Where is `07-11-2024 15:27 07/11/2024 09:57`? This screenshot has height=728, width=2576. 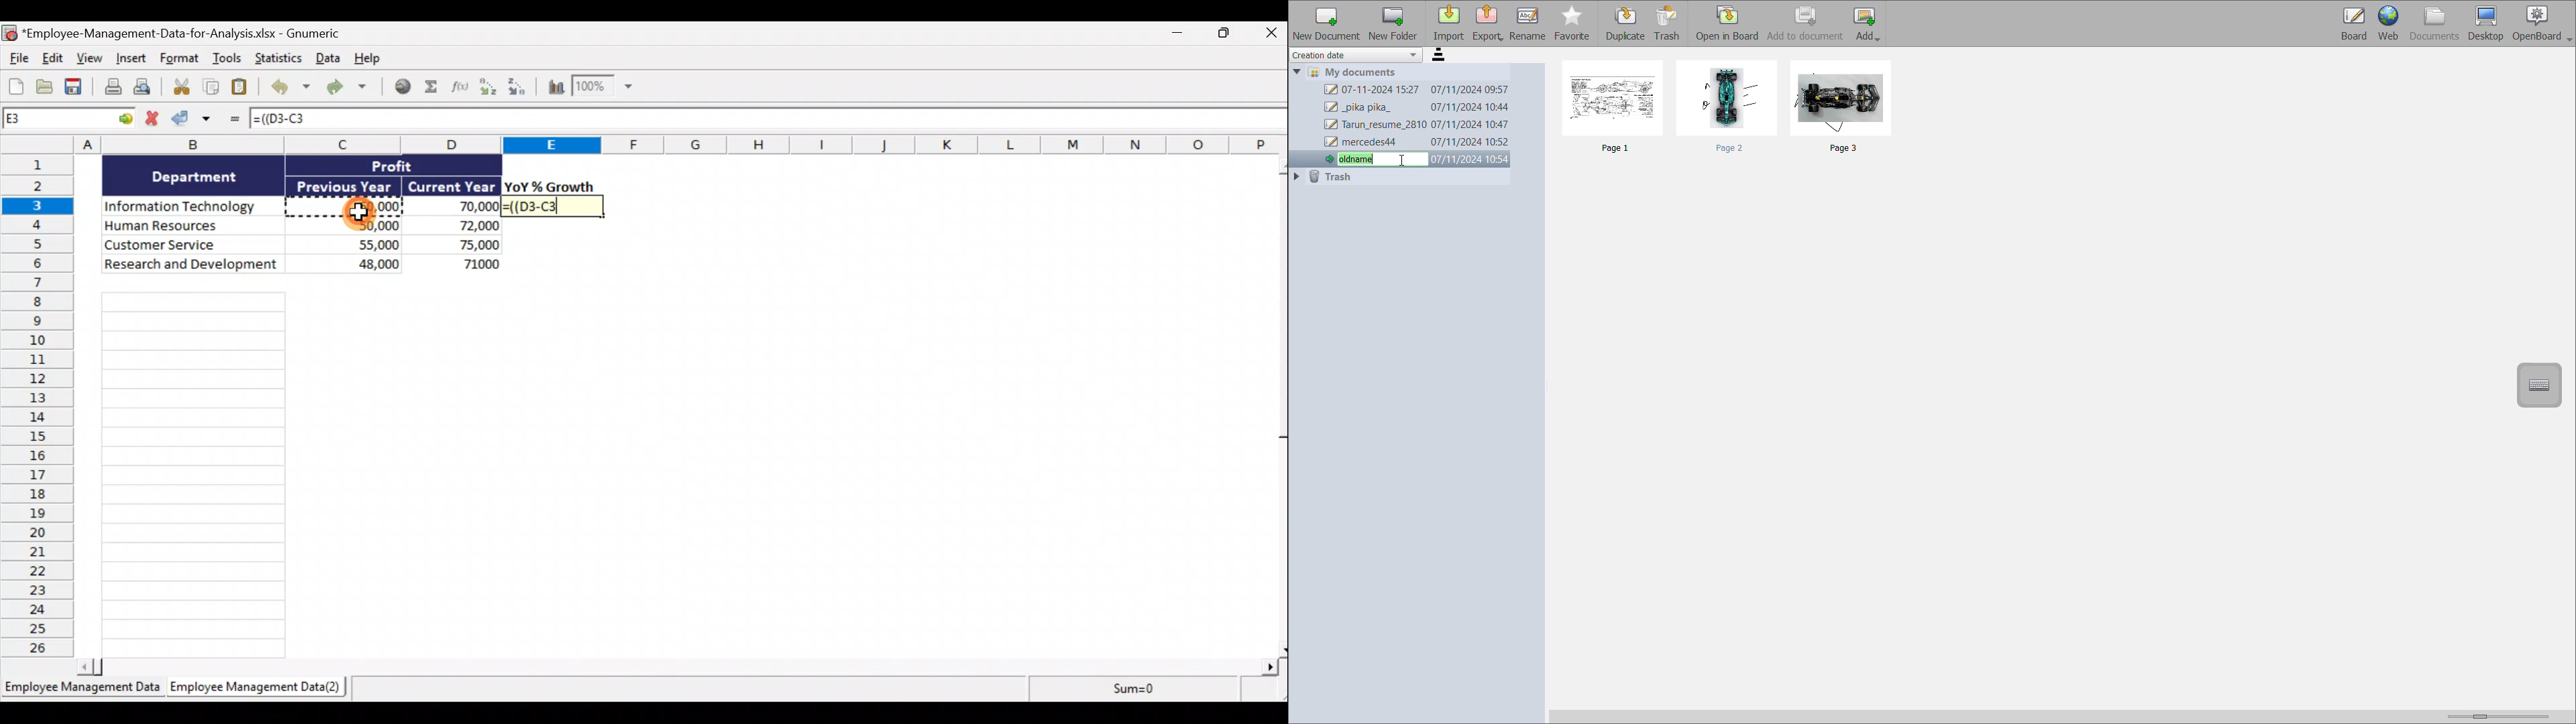
07-11-2024 15:27 07/11/2024 09:57 is located at coordinates (1417, 90).